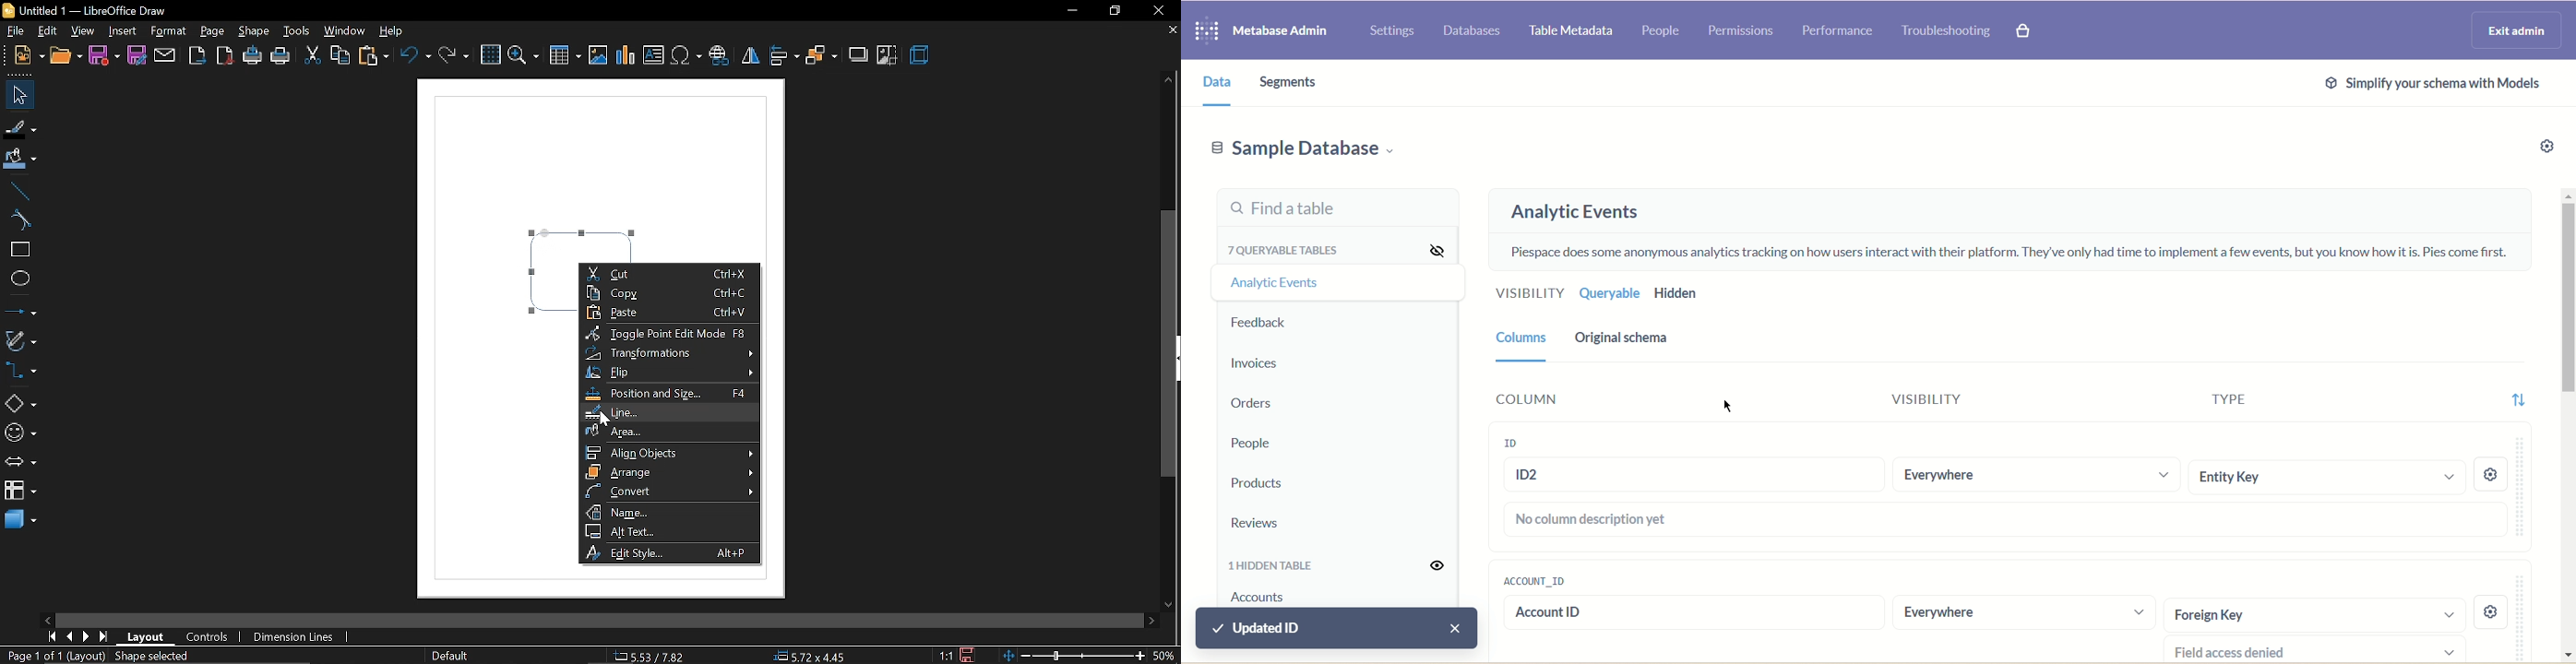 Image resolution: width=2576 pixels, height=672 pixels. What do you see at coordinates (814, 657) in the screenshot?
I see `position` at bounding box center [814, 657].